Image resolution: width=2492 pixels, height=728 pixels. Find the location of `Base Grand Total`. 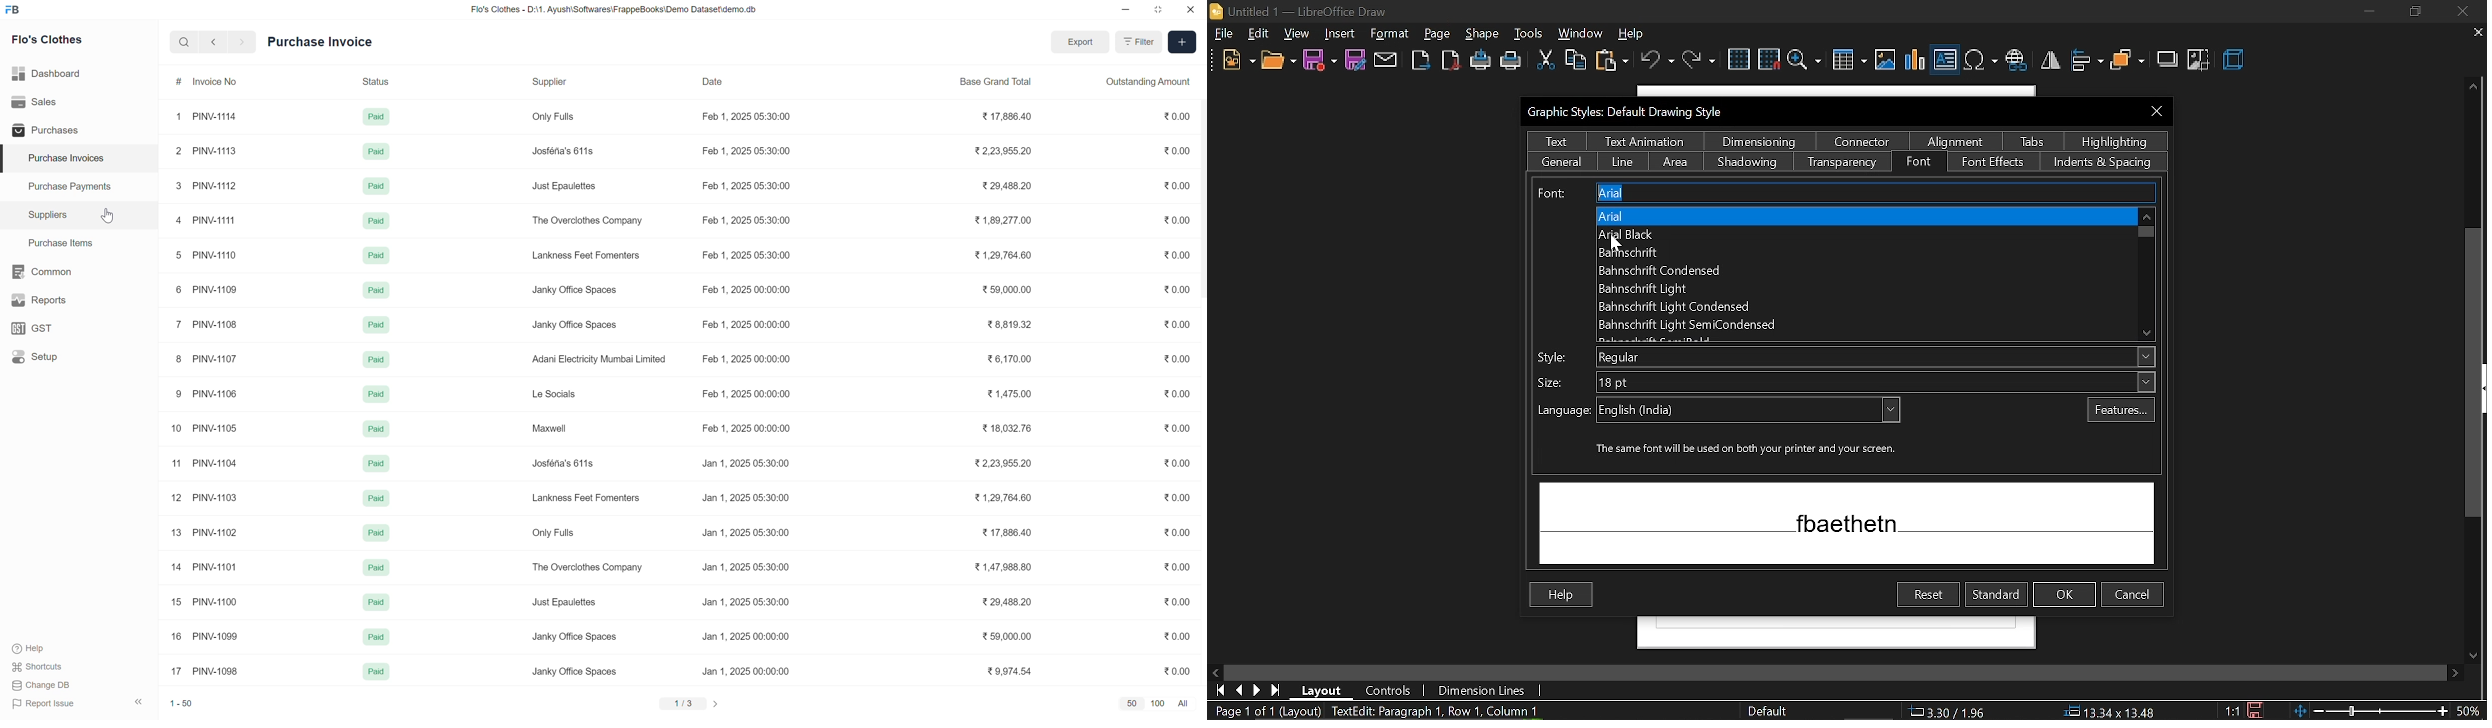

Base Grand Total is located at coordinates (1005, 83).